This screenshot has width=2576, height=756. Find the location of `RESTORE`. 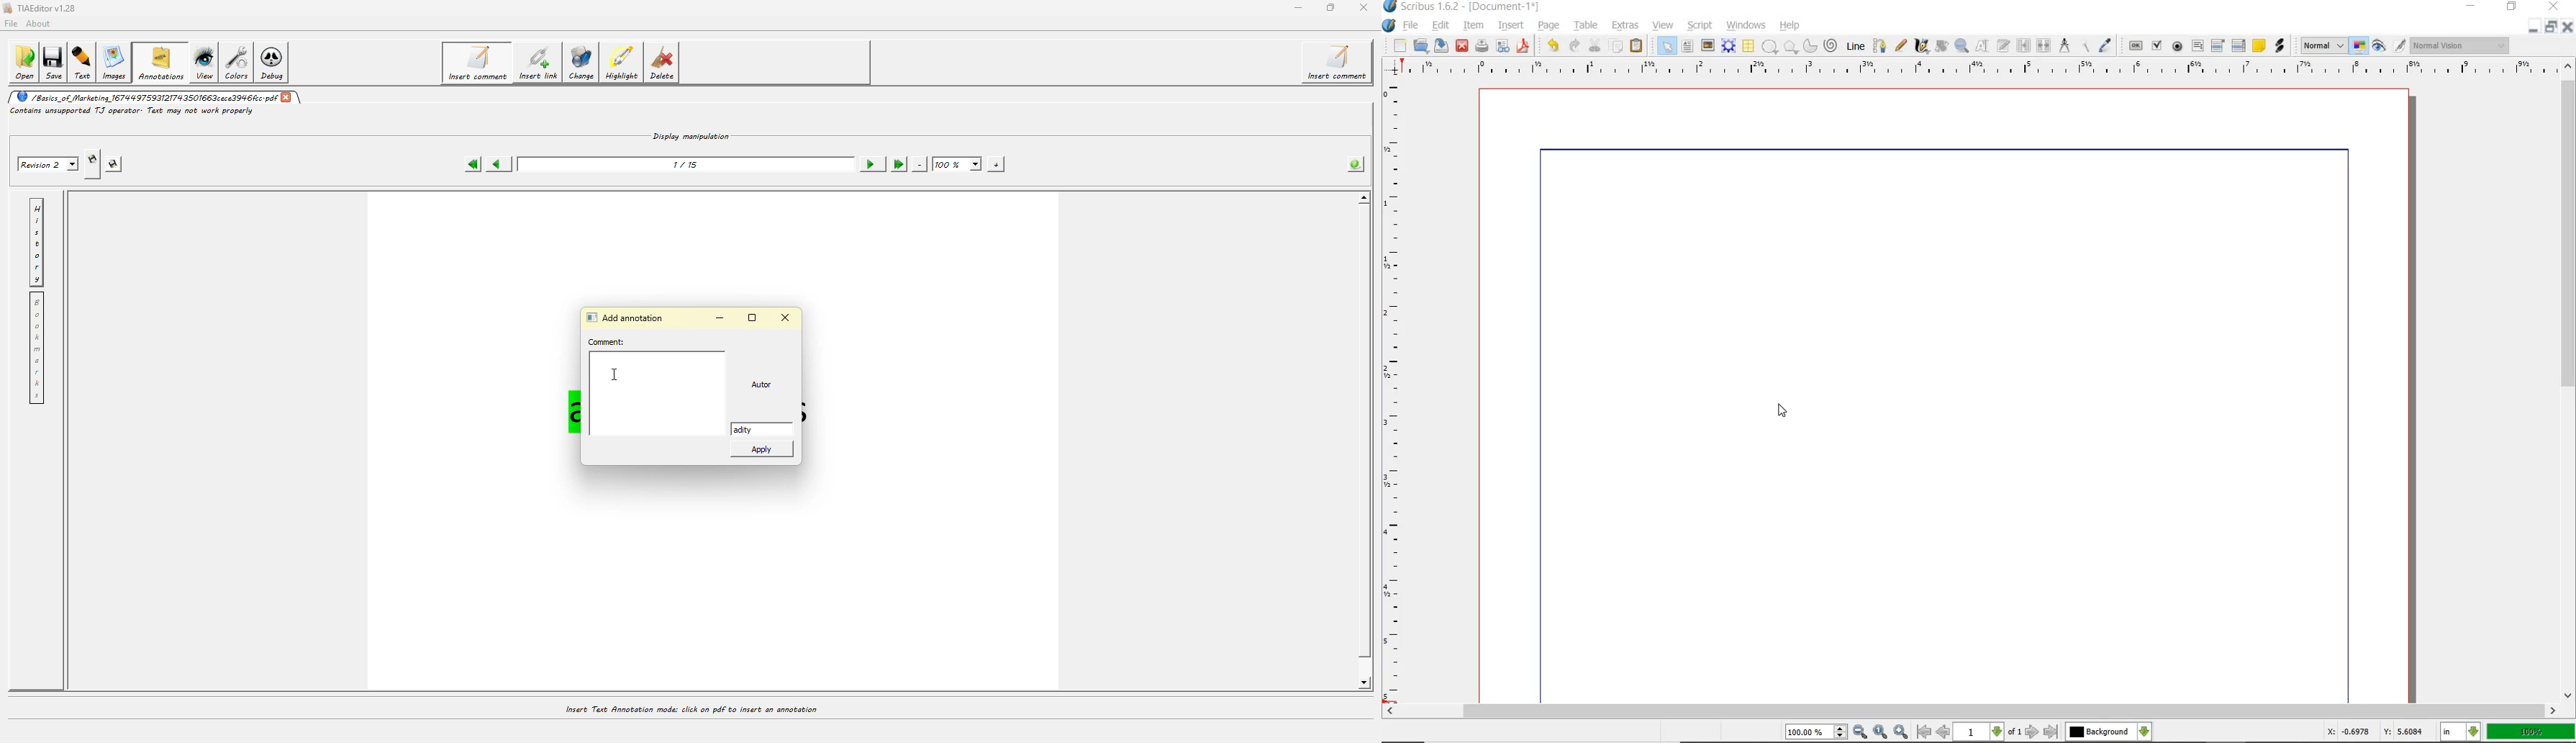

RESTORE is located at coordinates (2552, 27).